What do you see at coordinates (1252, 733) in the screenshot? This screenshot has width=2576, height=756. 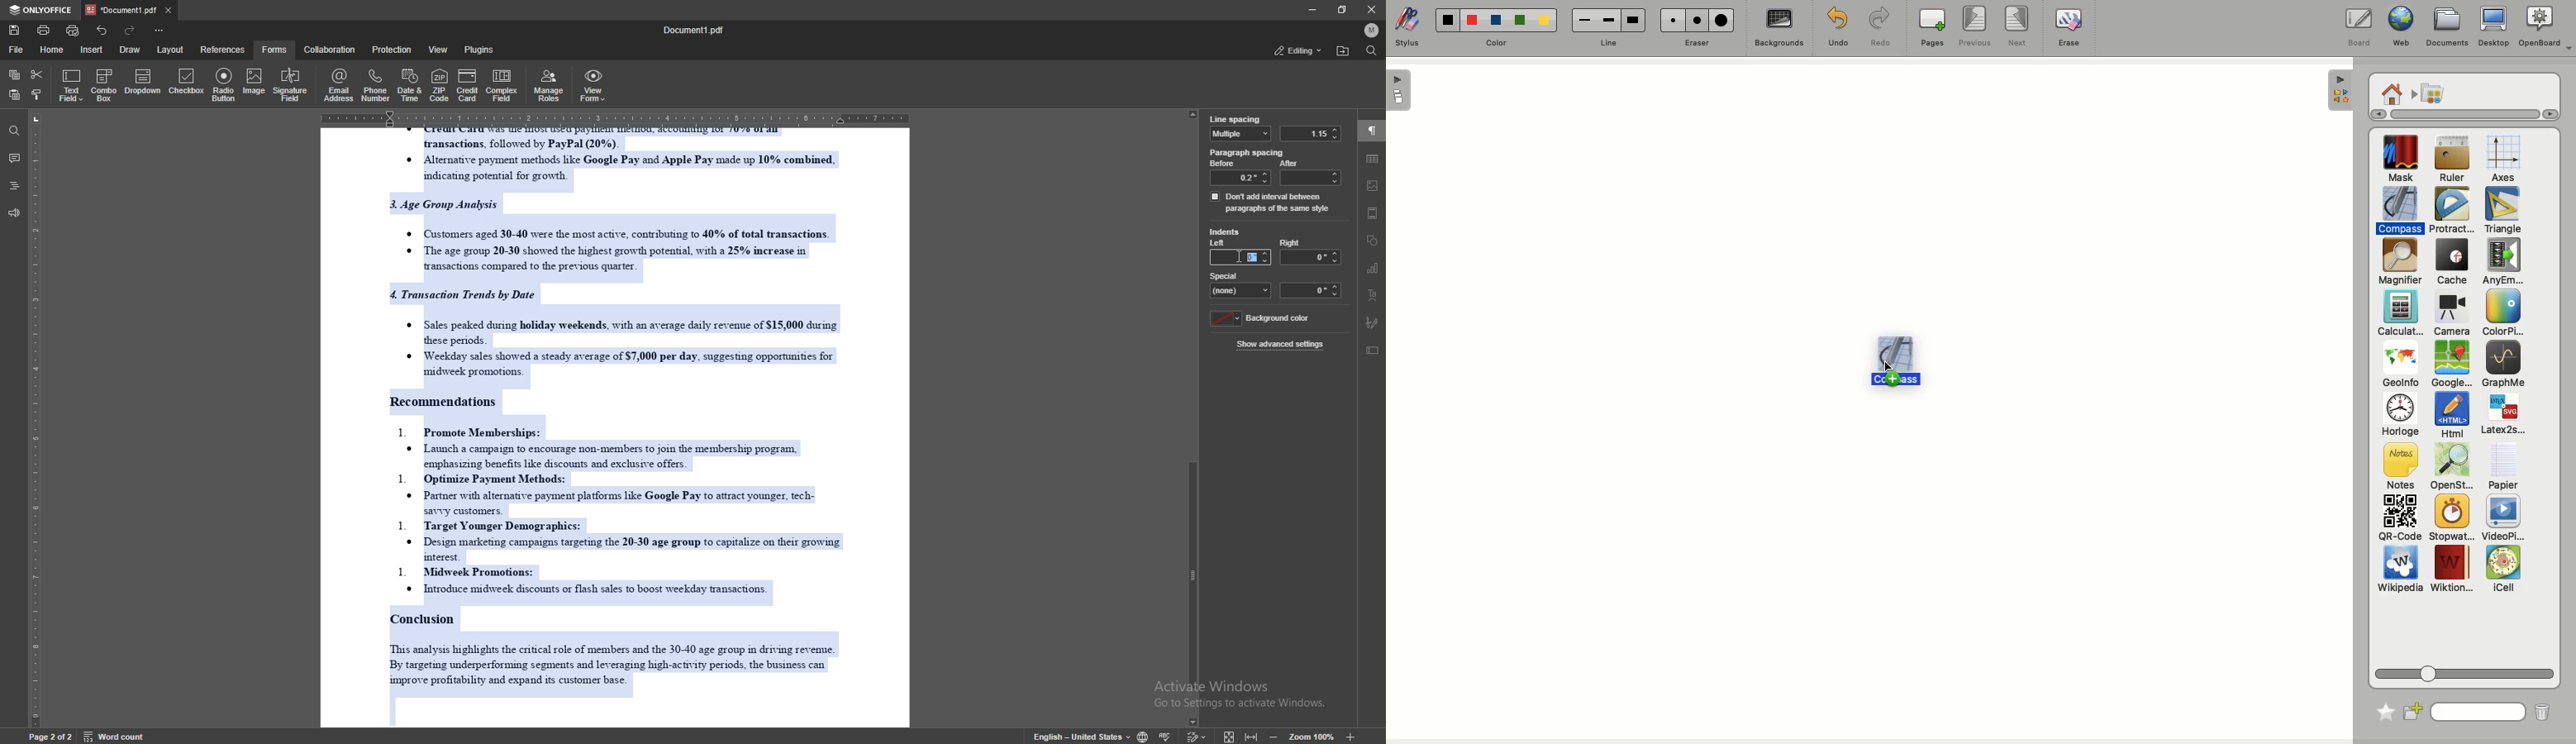 I see `fit to width` at bounding box center [1252, 733].